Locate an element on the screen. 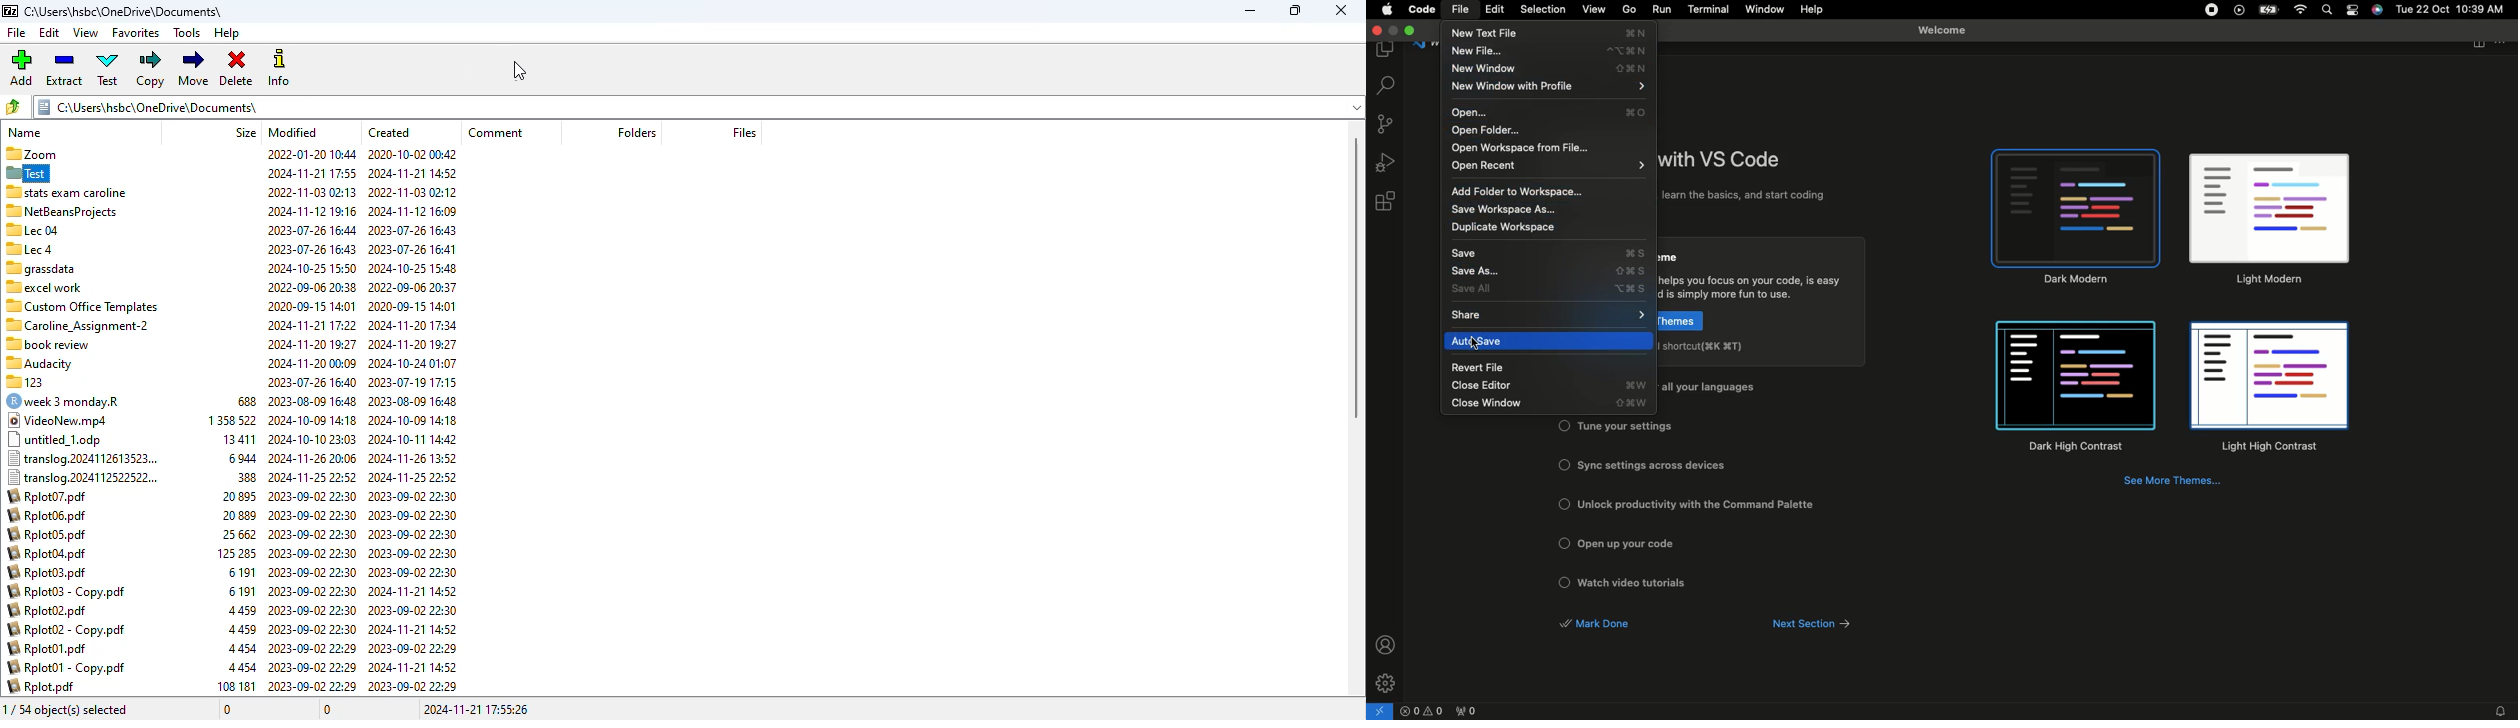 The height and width of the screenshot is (728, 2520). 2023-09-02 22:30 is located at coordinates (313, 572).